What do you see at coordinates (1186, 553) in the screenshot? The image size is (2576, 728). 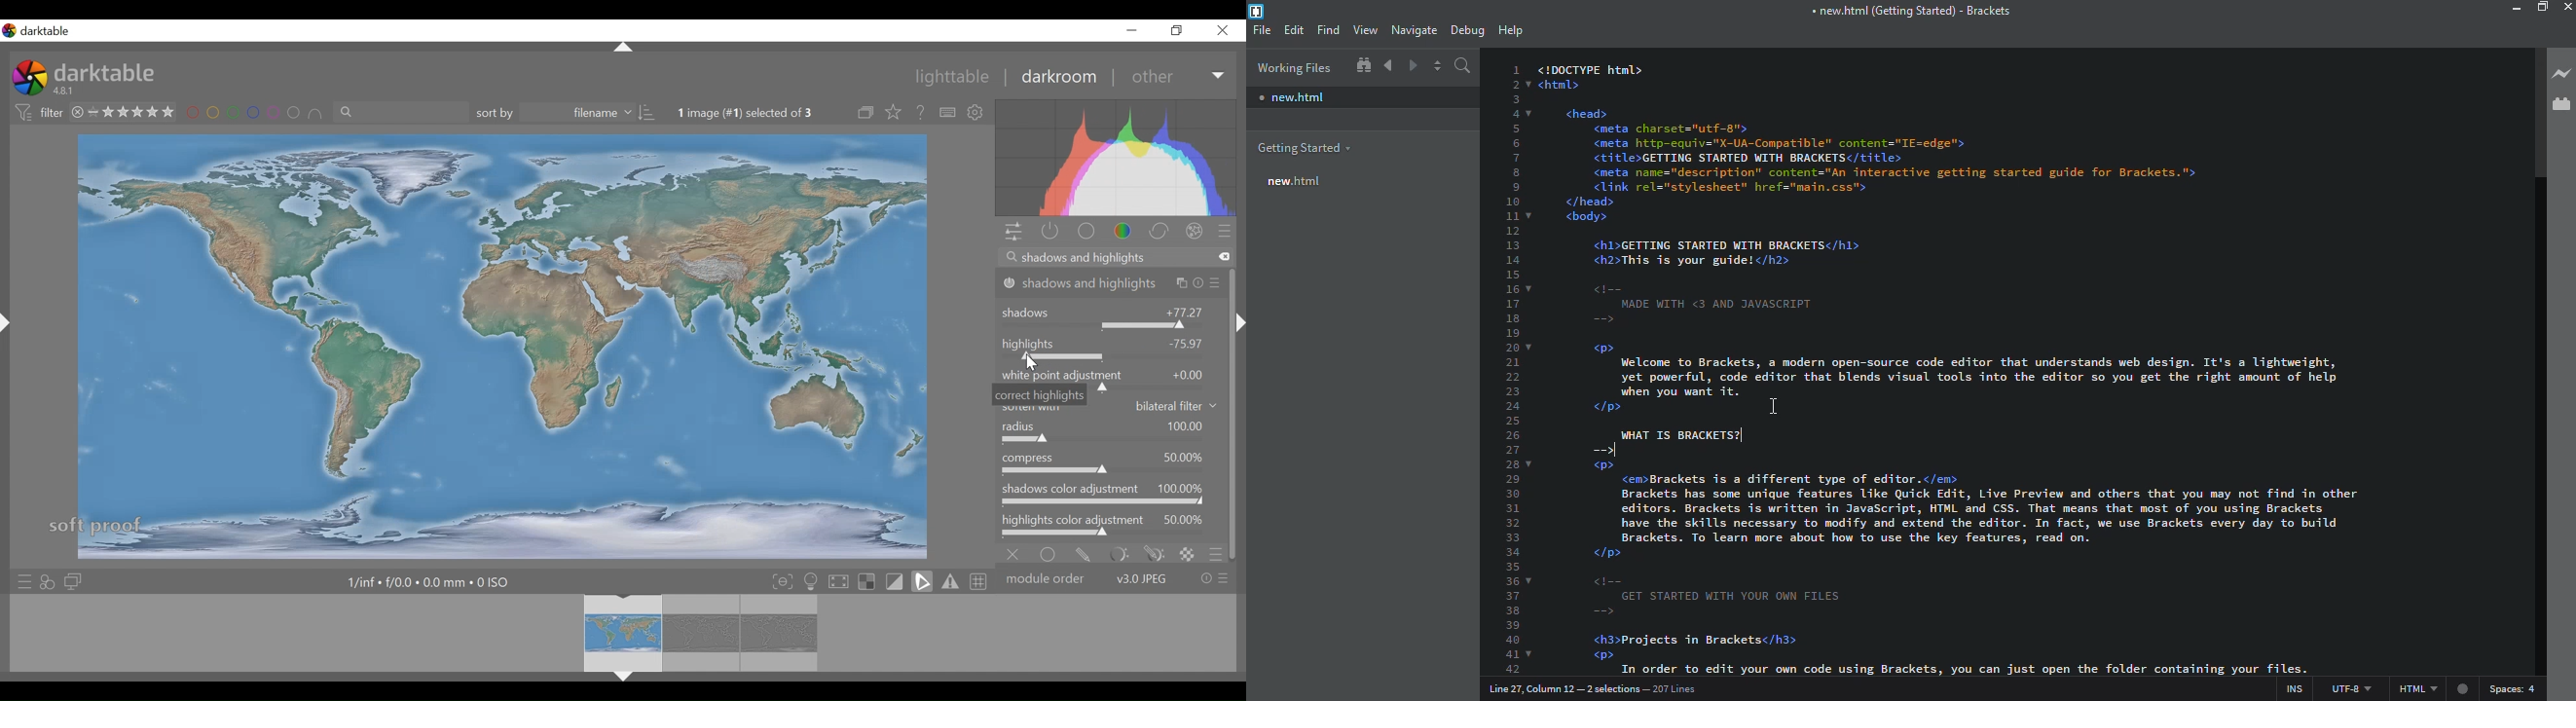 I see `raster mask ` at bounding box center [1186, 553].